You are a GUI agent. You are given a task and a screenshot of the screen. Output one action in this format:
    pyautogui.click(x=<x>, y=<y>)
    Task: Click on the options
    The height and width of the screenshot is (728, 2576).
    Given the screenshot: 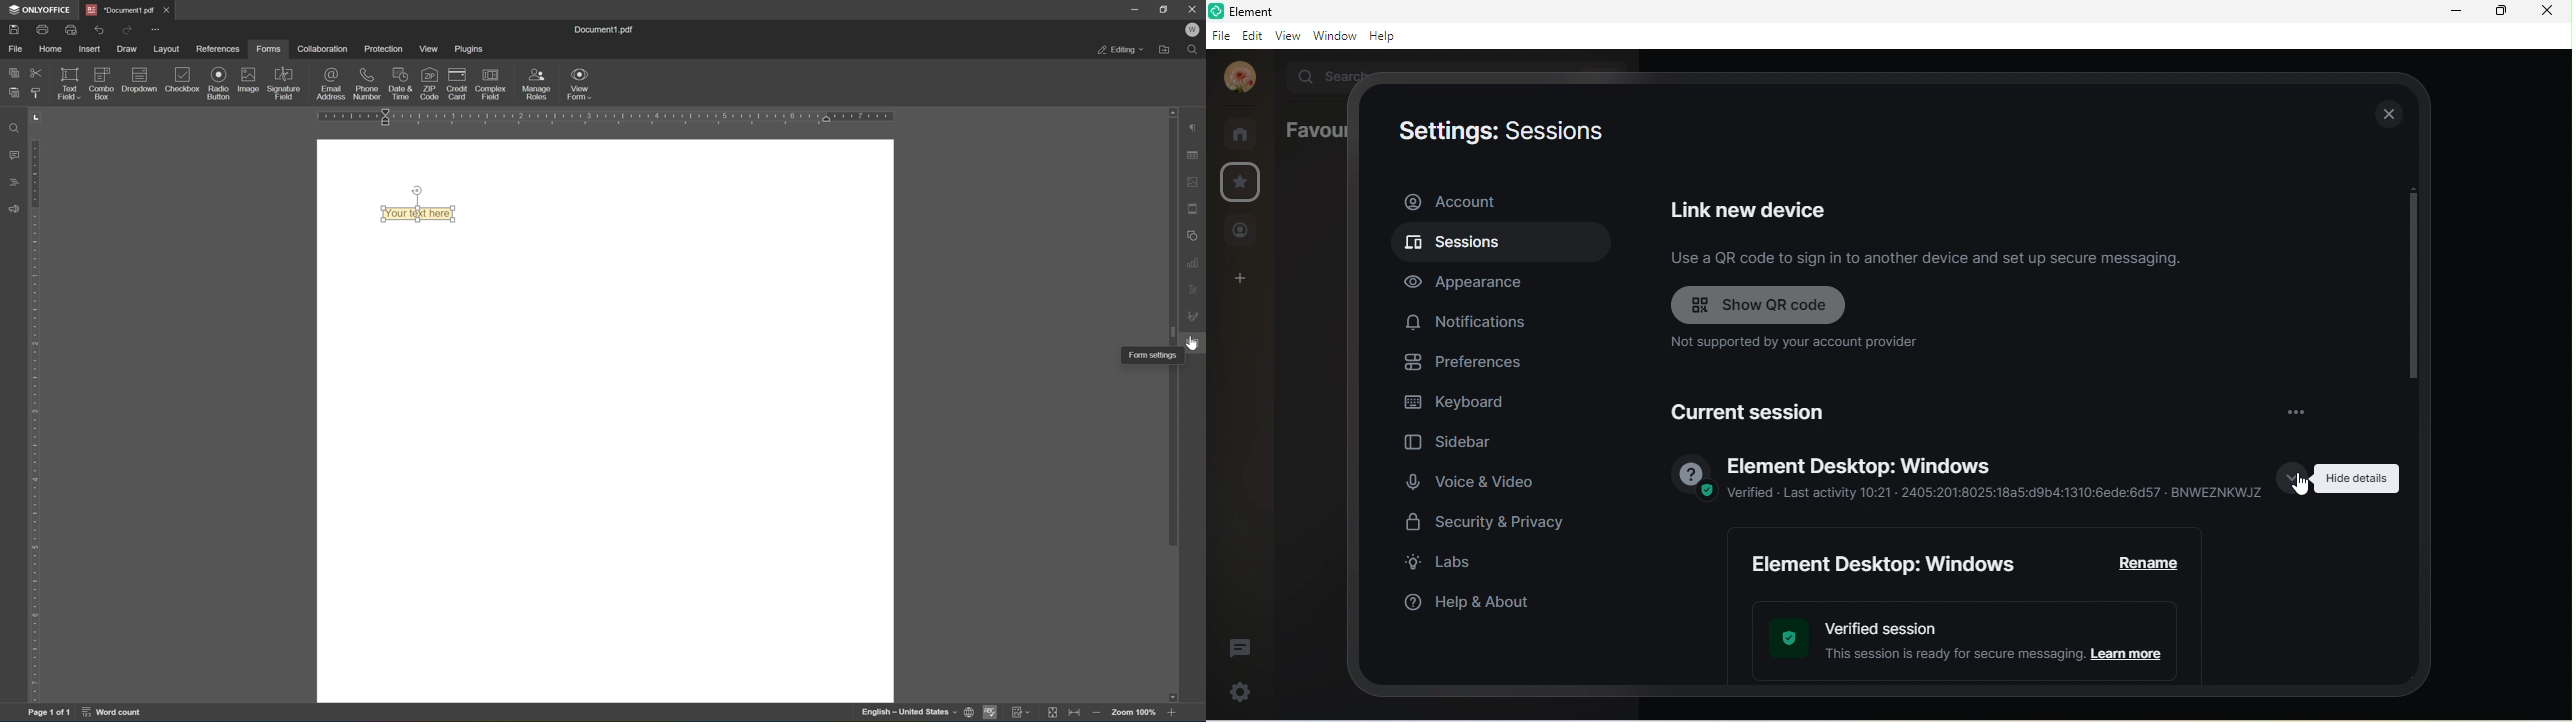 What is the action you would take?
    pyautogui.click(x=2297, y=414)
    